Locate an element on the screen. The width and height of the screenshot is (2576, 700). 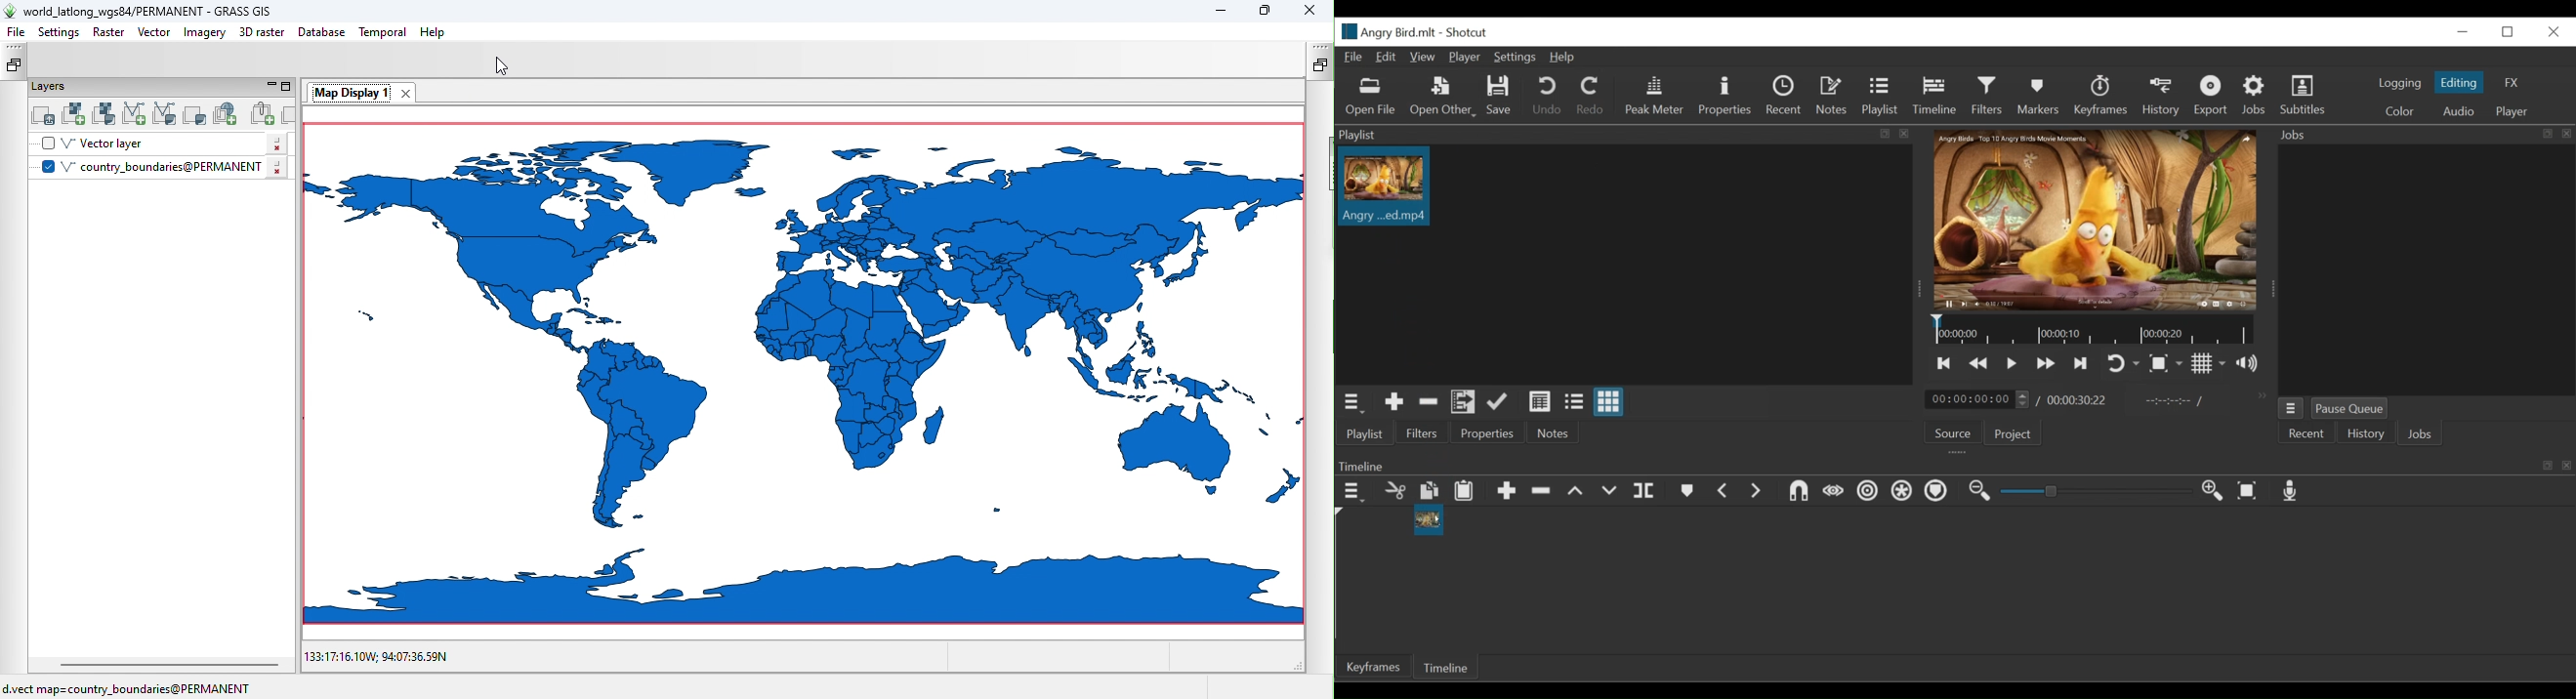
Peak Meter is located at coordinates (1652, 94).